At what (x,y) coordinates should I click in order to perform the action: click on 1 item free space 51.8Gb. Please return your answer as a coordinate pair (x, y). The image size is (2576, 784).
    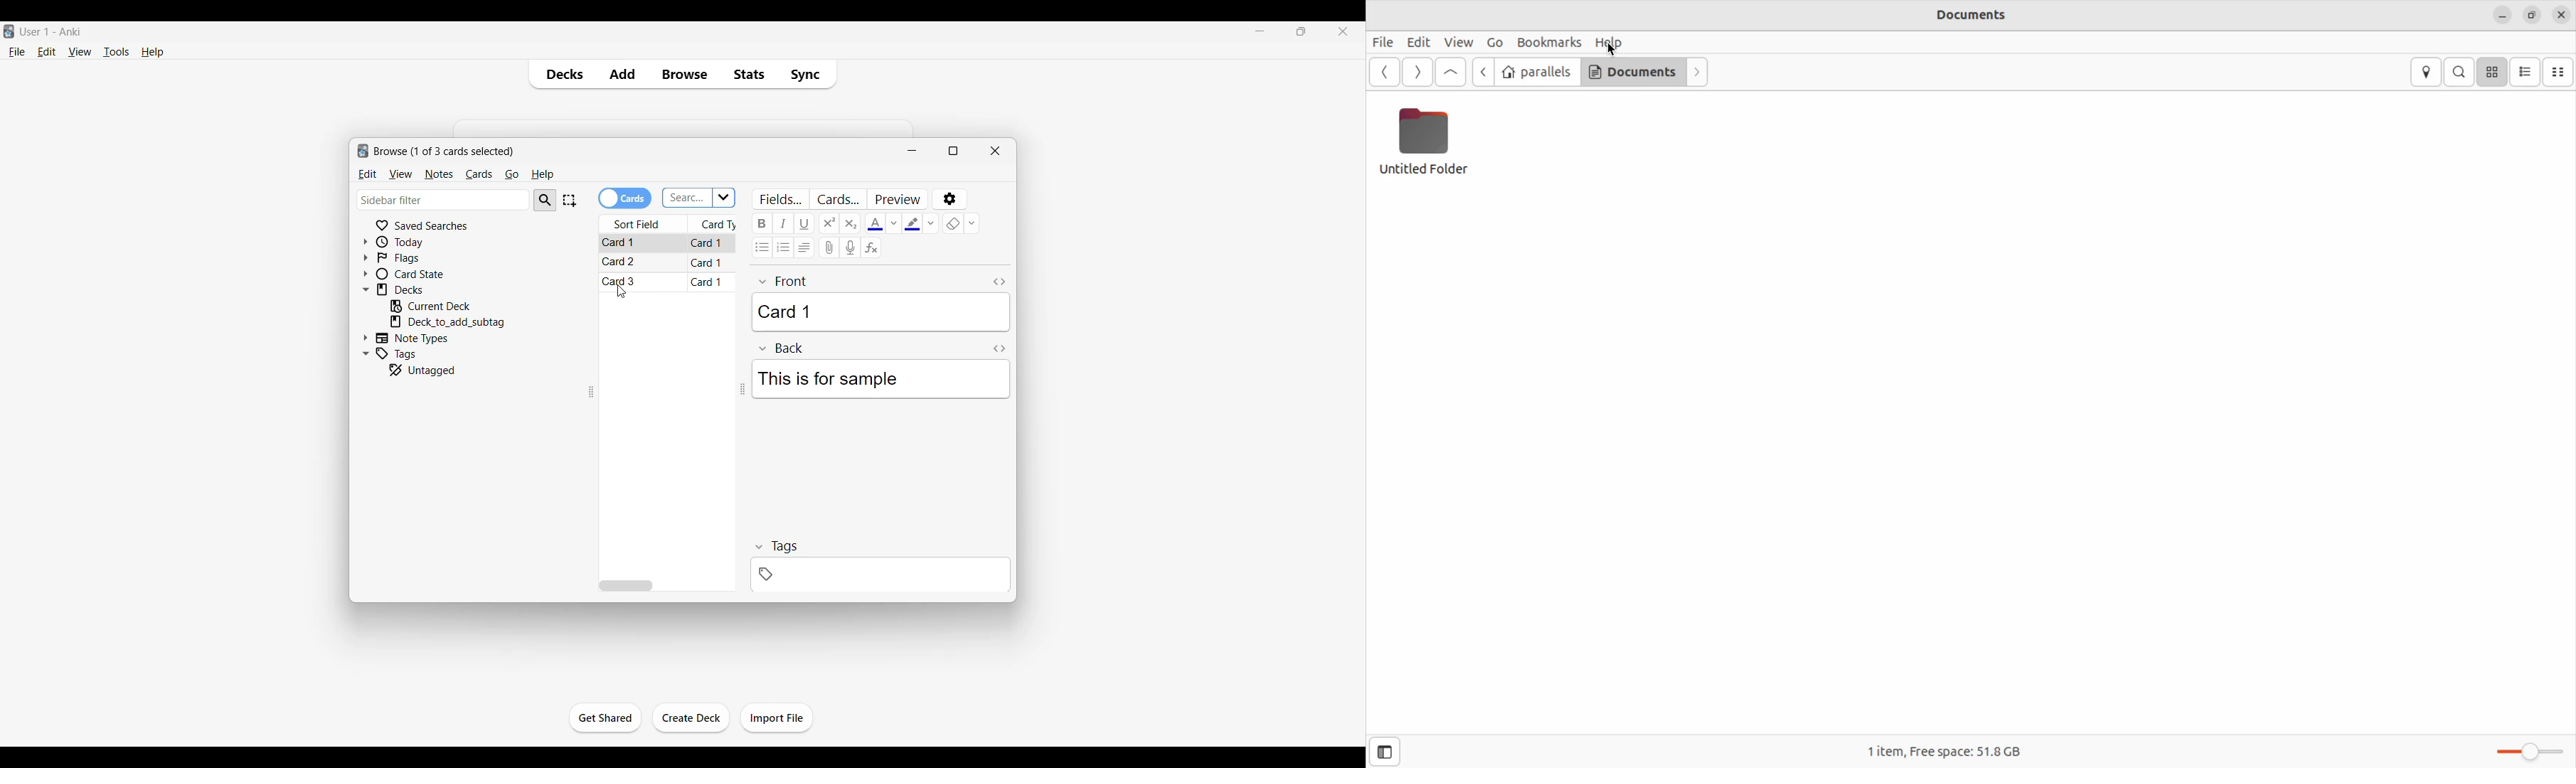
    Looking at the image, I should click on (1942, 750).